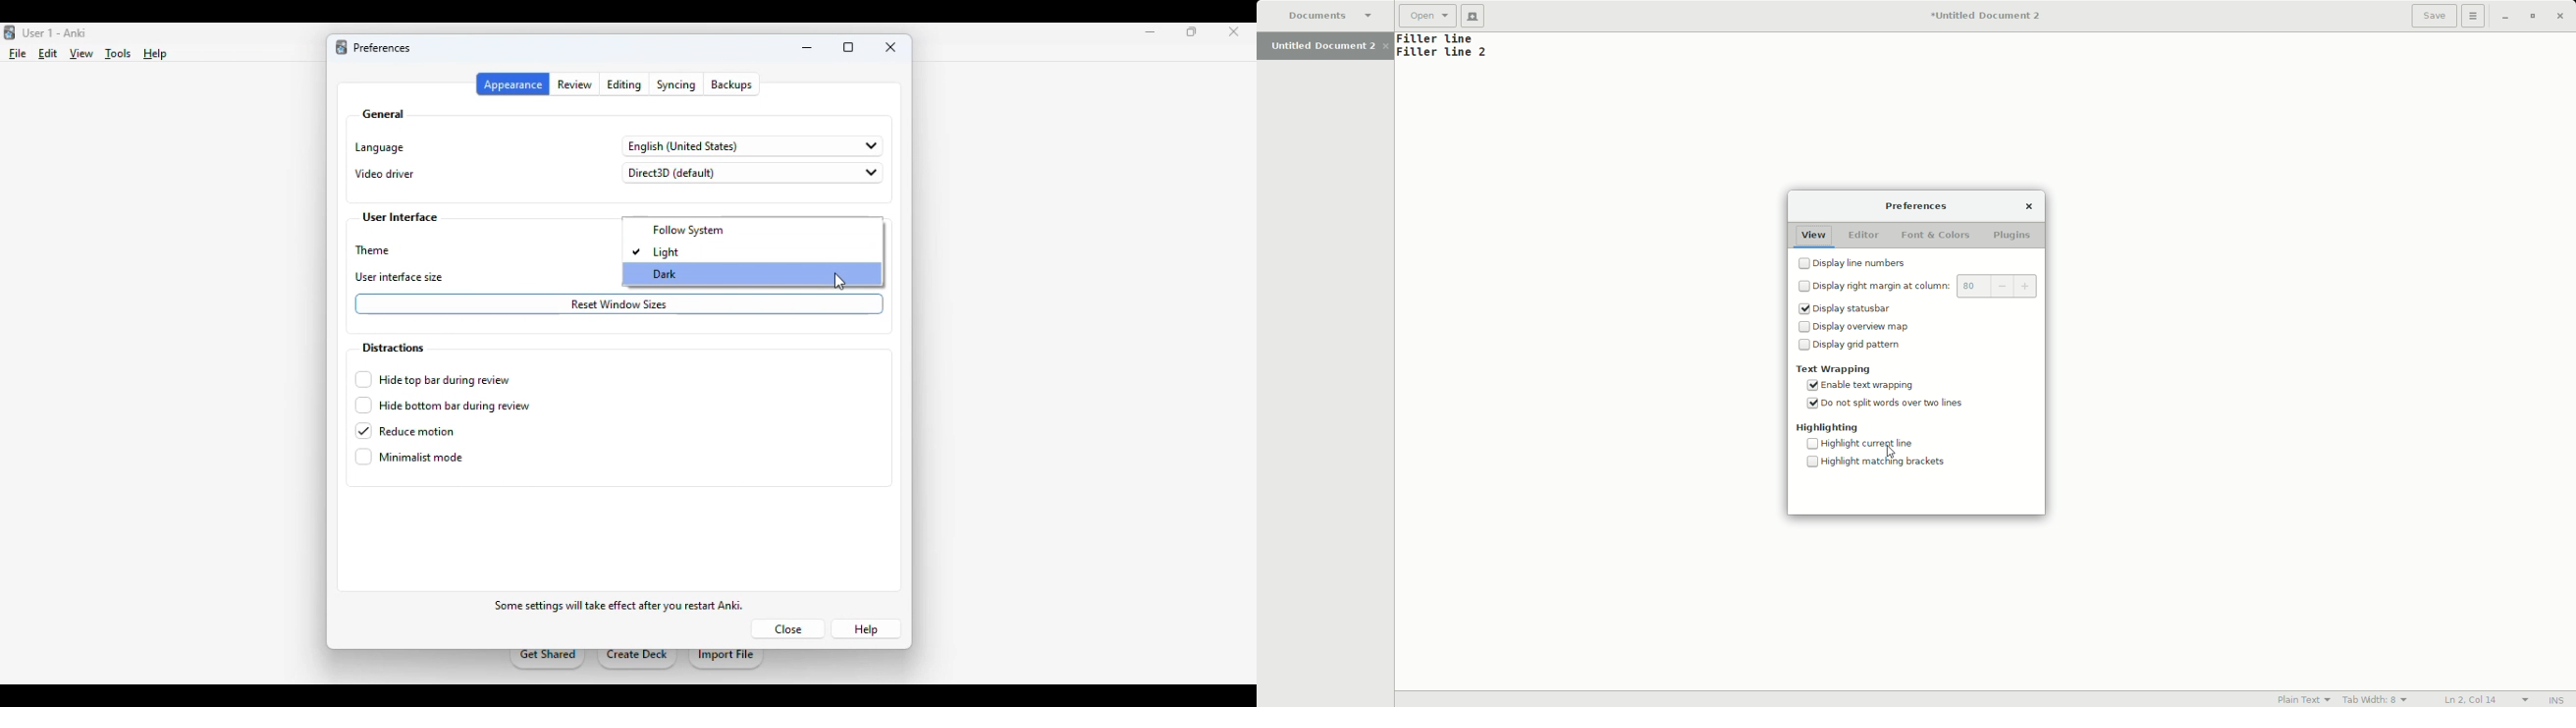 This screenshot has height=728, width=2576. Describe the element at coordinates (385, 174) in the screenshot. I see `video driver` at that location.